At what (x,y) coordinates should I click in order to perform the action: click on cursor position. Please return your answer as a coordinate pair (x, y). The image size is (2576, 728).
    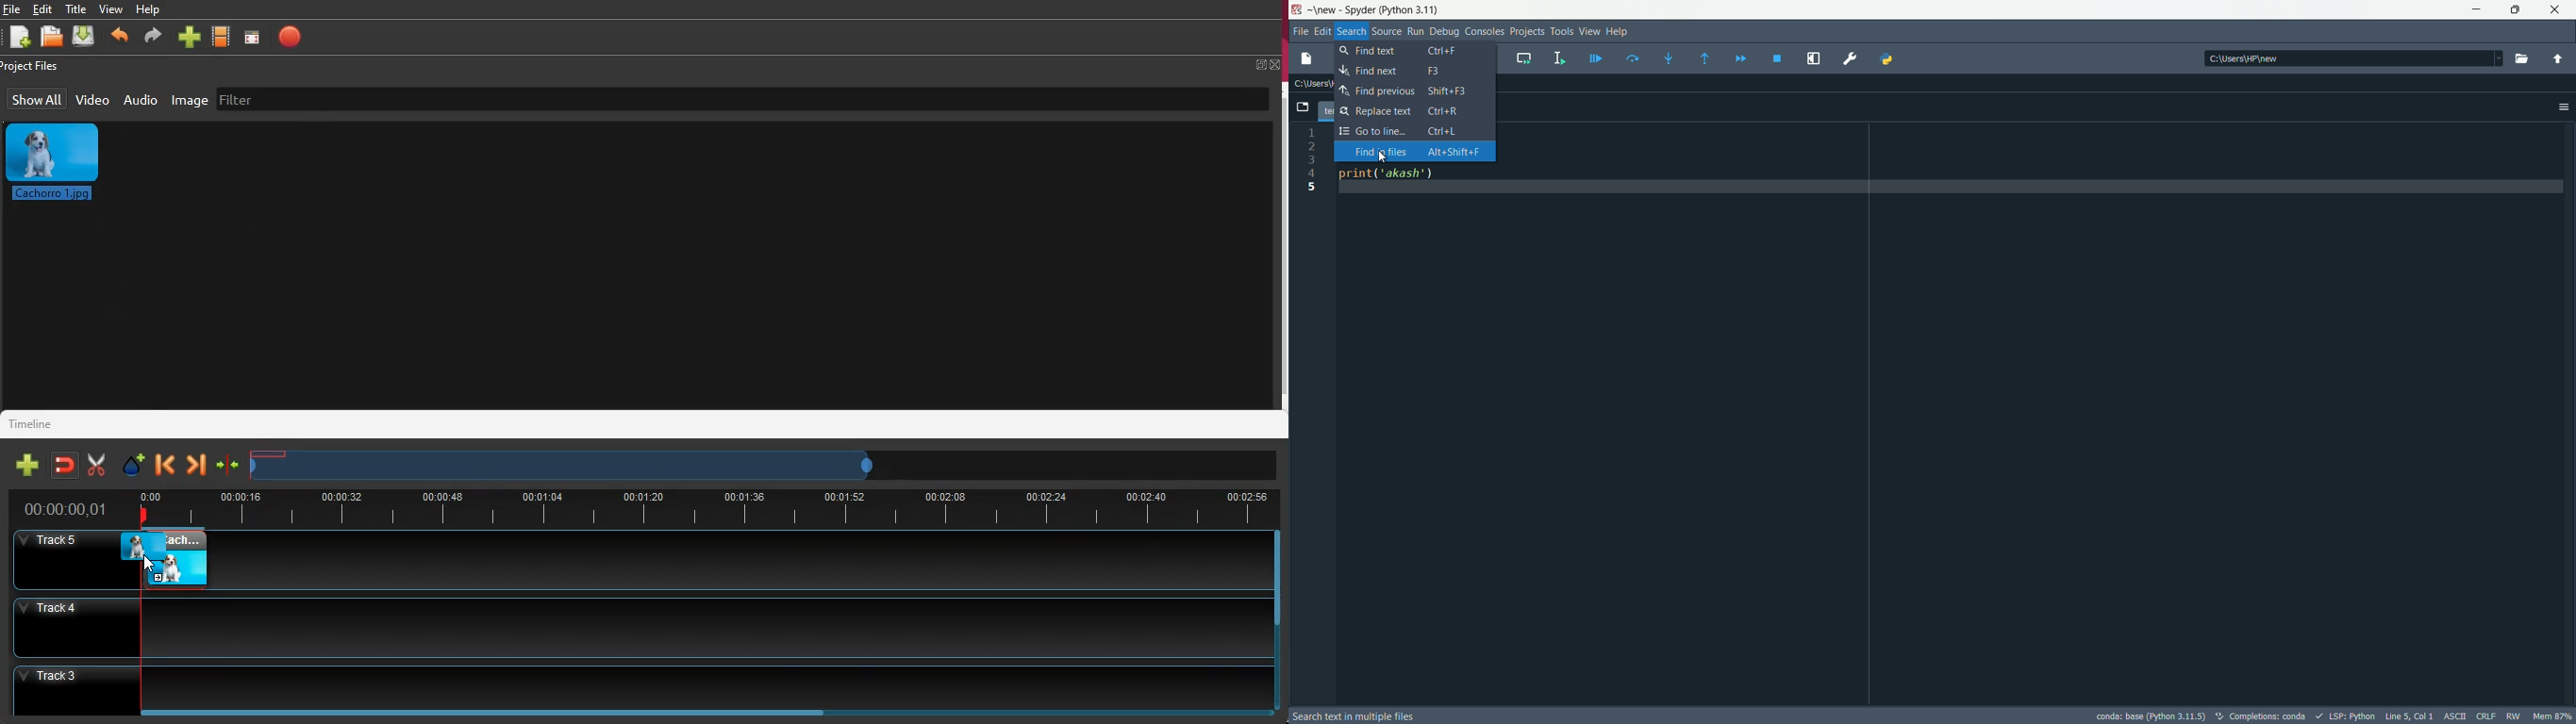
    Looking at the image, I should click on (2410, 716).